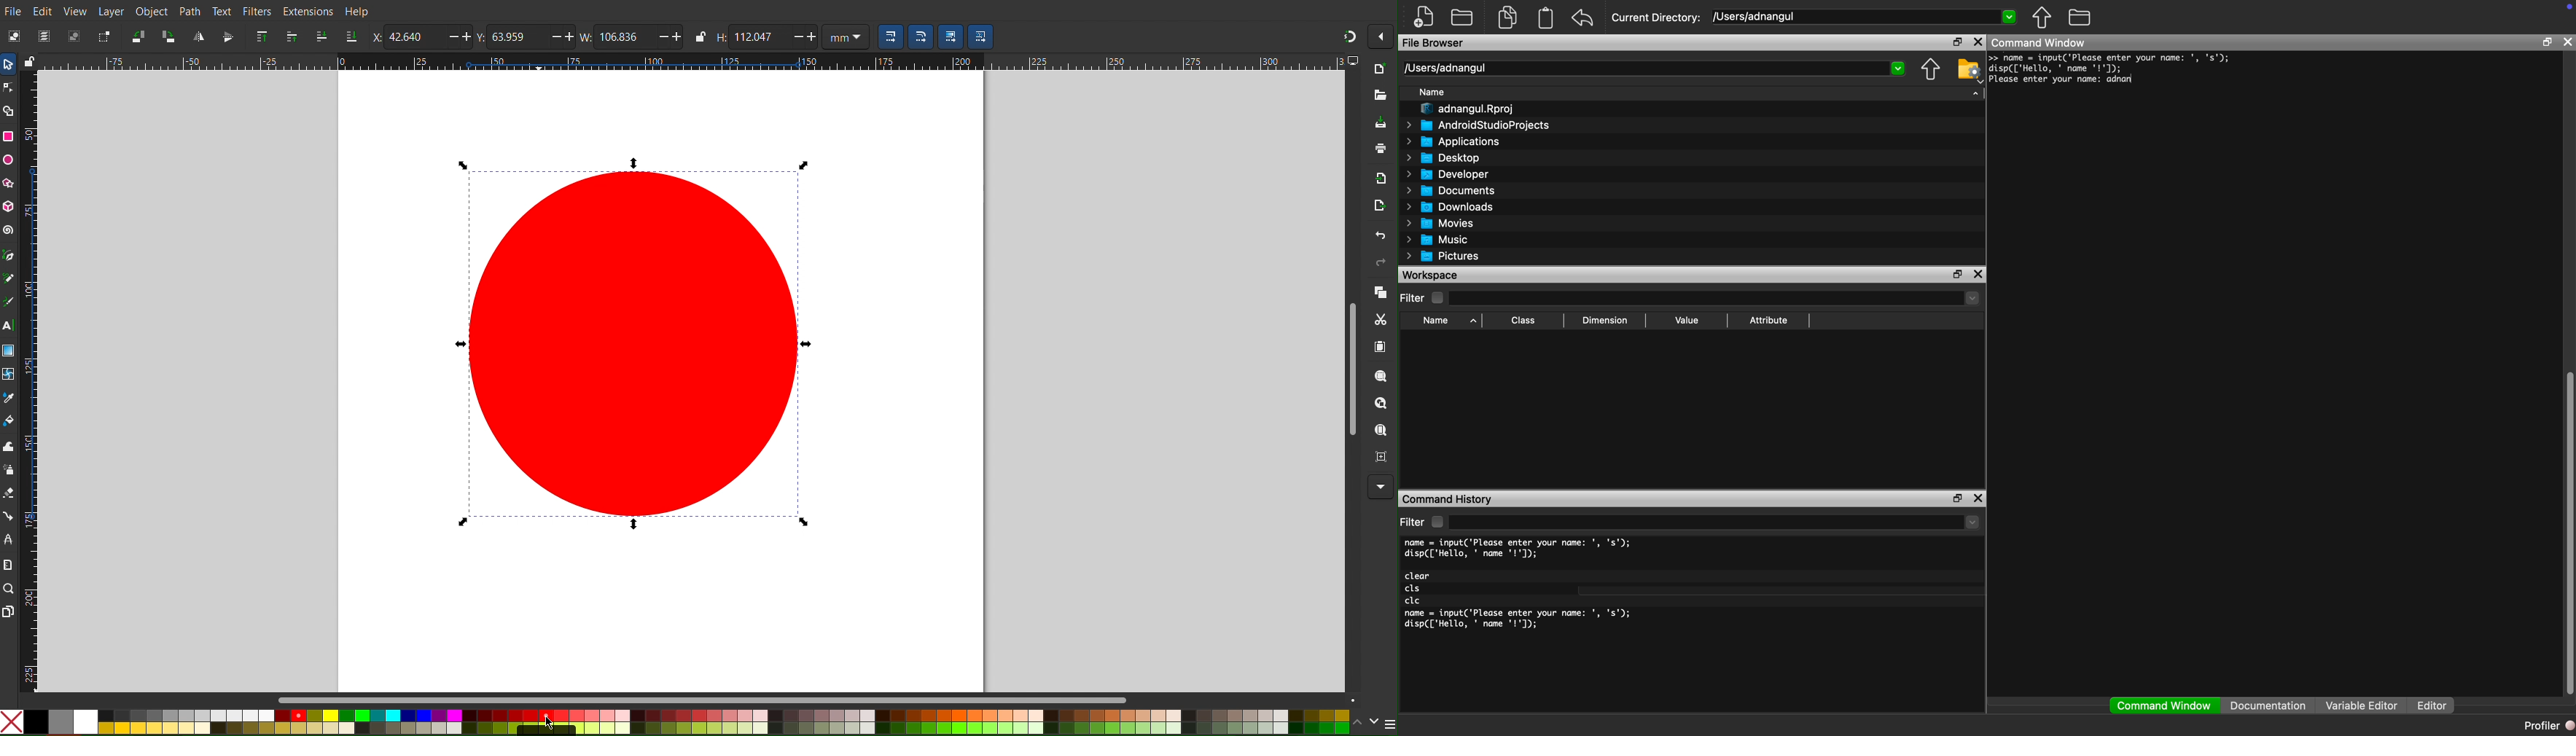 The width and height of the screenshot is (2576, 756). Describe the element at coordinates (950, 37) in the screenshot. I see `Scaling Option 3` at that location.